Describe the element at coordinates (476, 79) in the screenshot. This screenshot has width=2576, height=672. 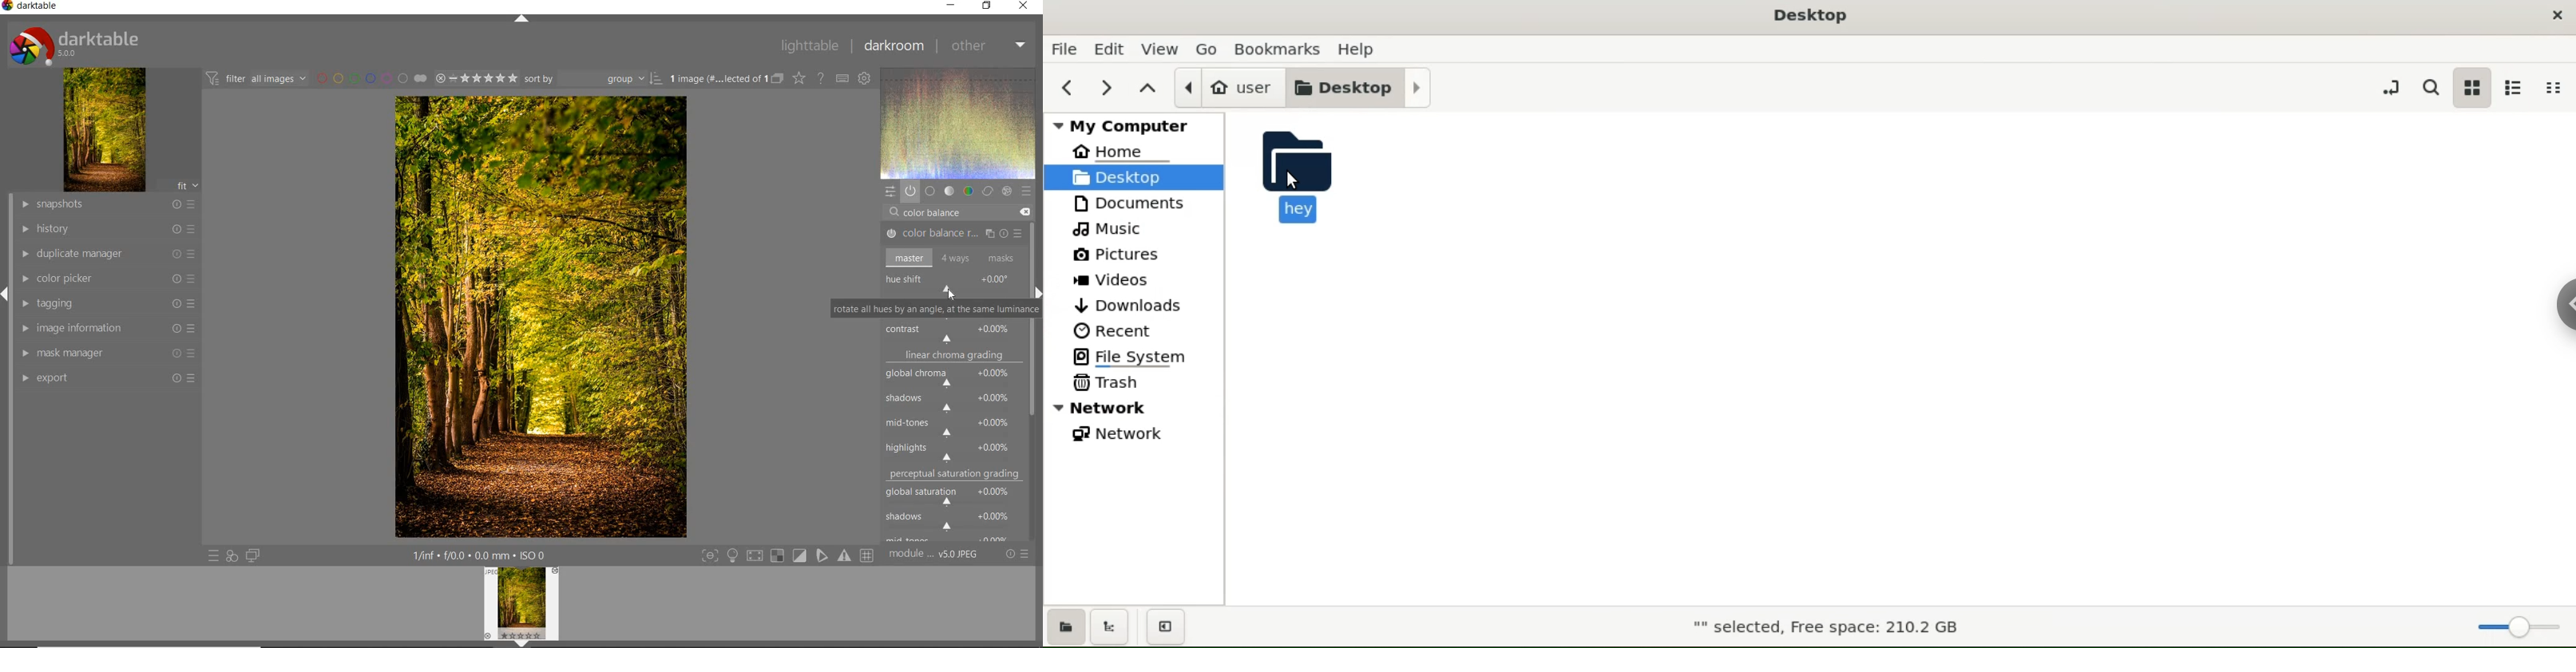
I see `selected image range rating` at that location.